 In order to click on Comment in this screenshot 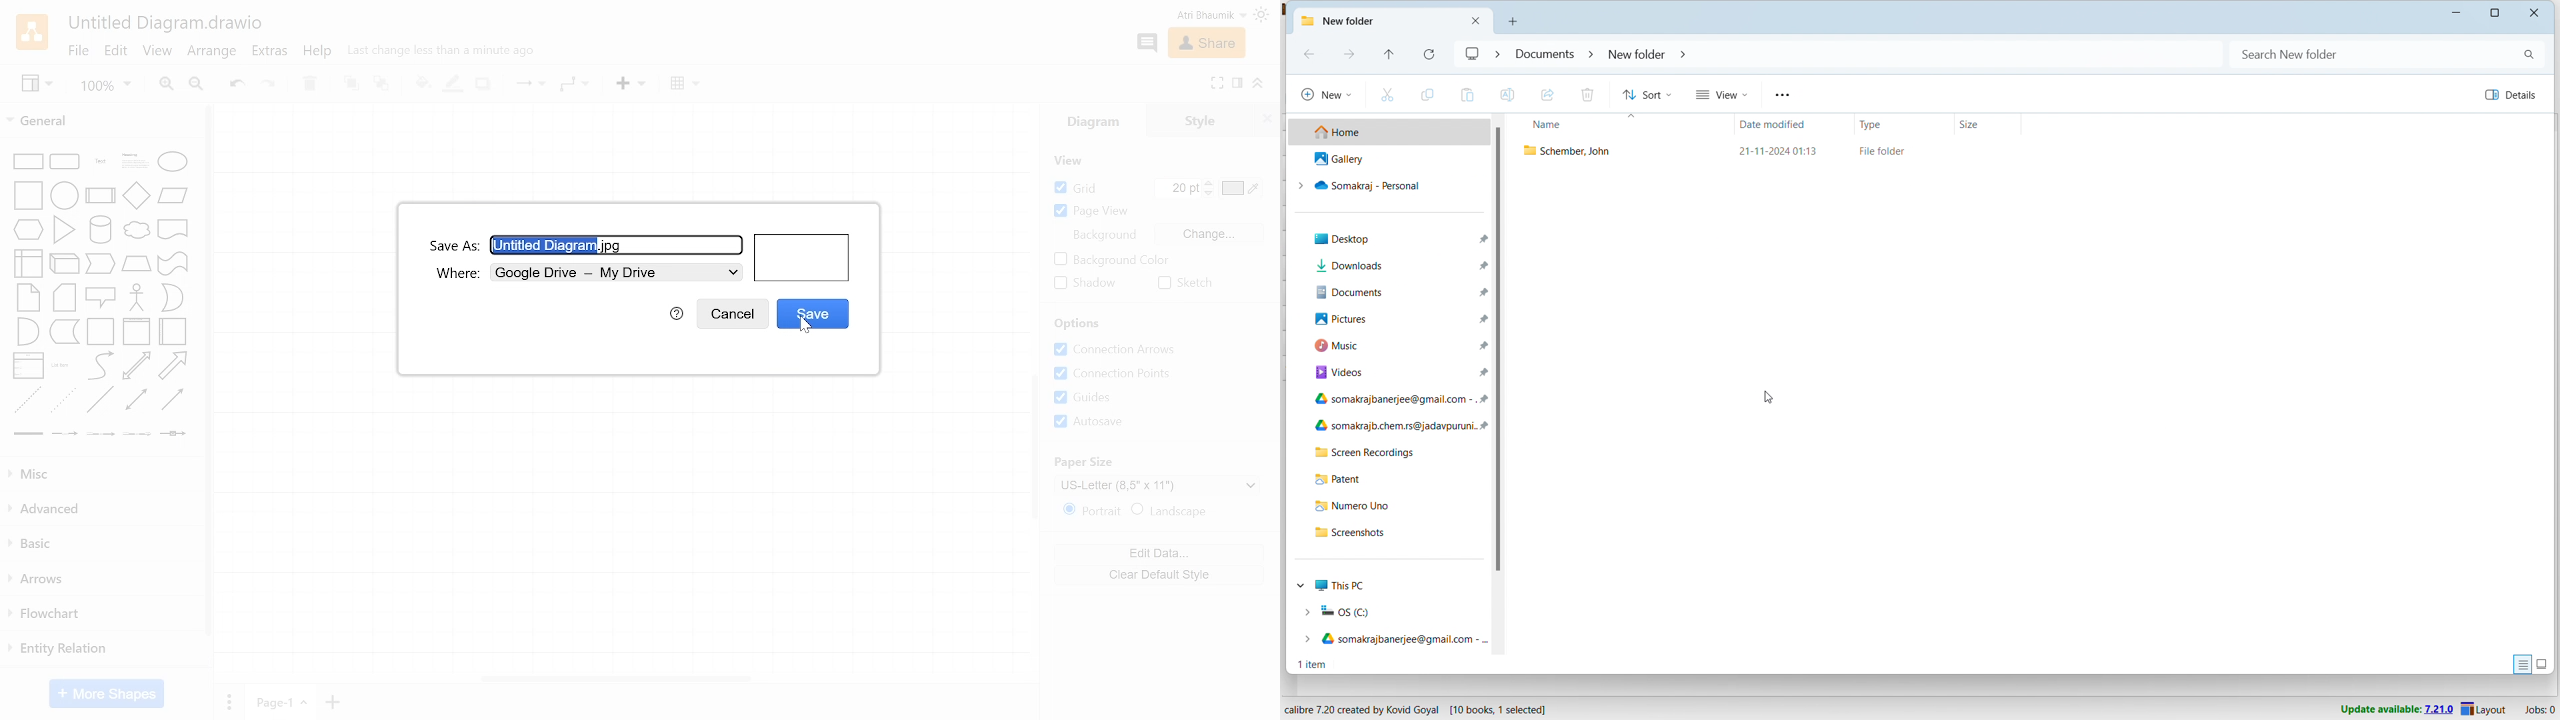, I will do `click(1149, 44)`.